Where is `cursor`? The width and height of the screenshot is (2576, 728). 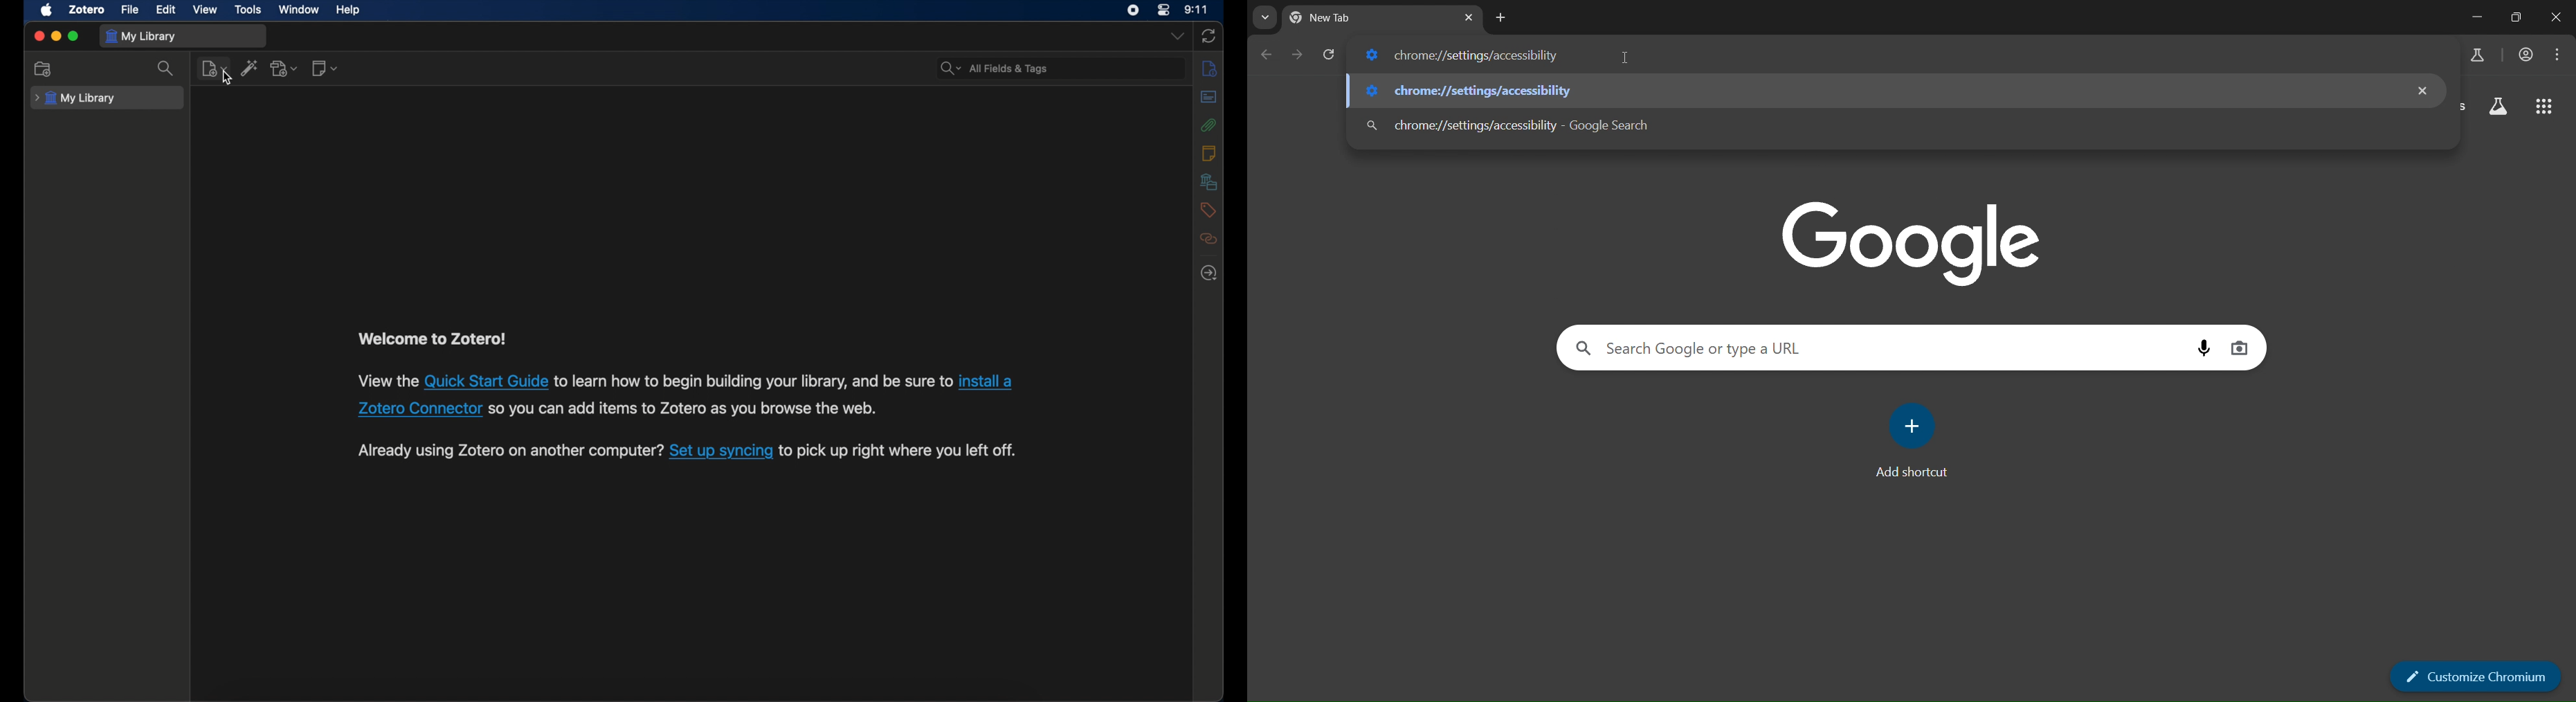 cursor is located at coordinates (227, 79).